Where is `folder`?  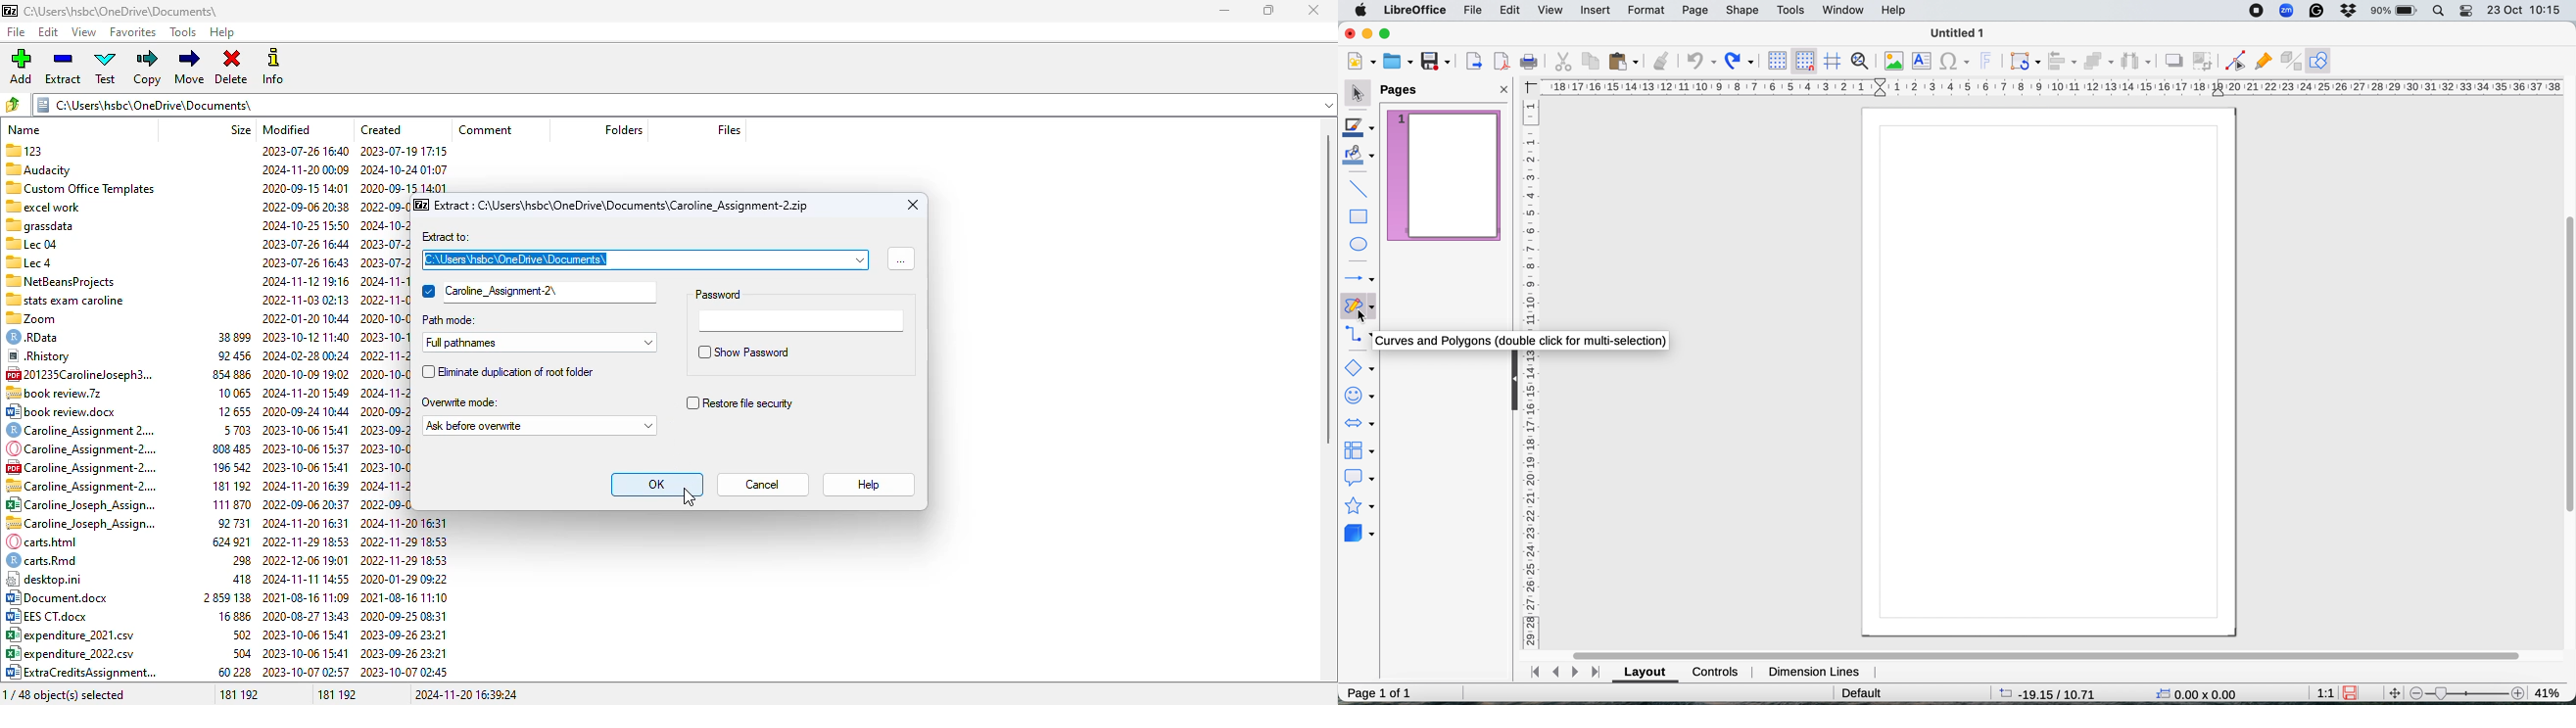 folder is located at coordinates (538, 293).